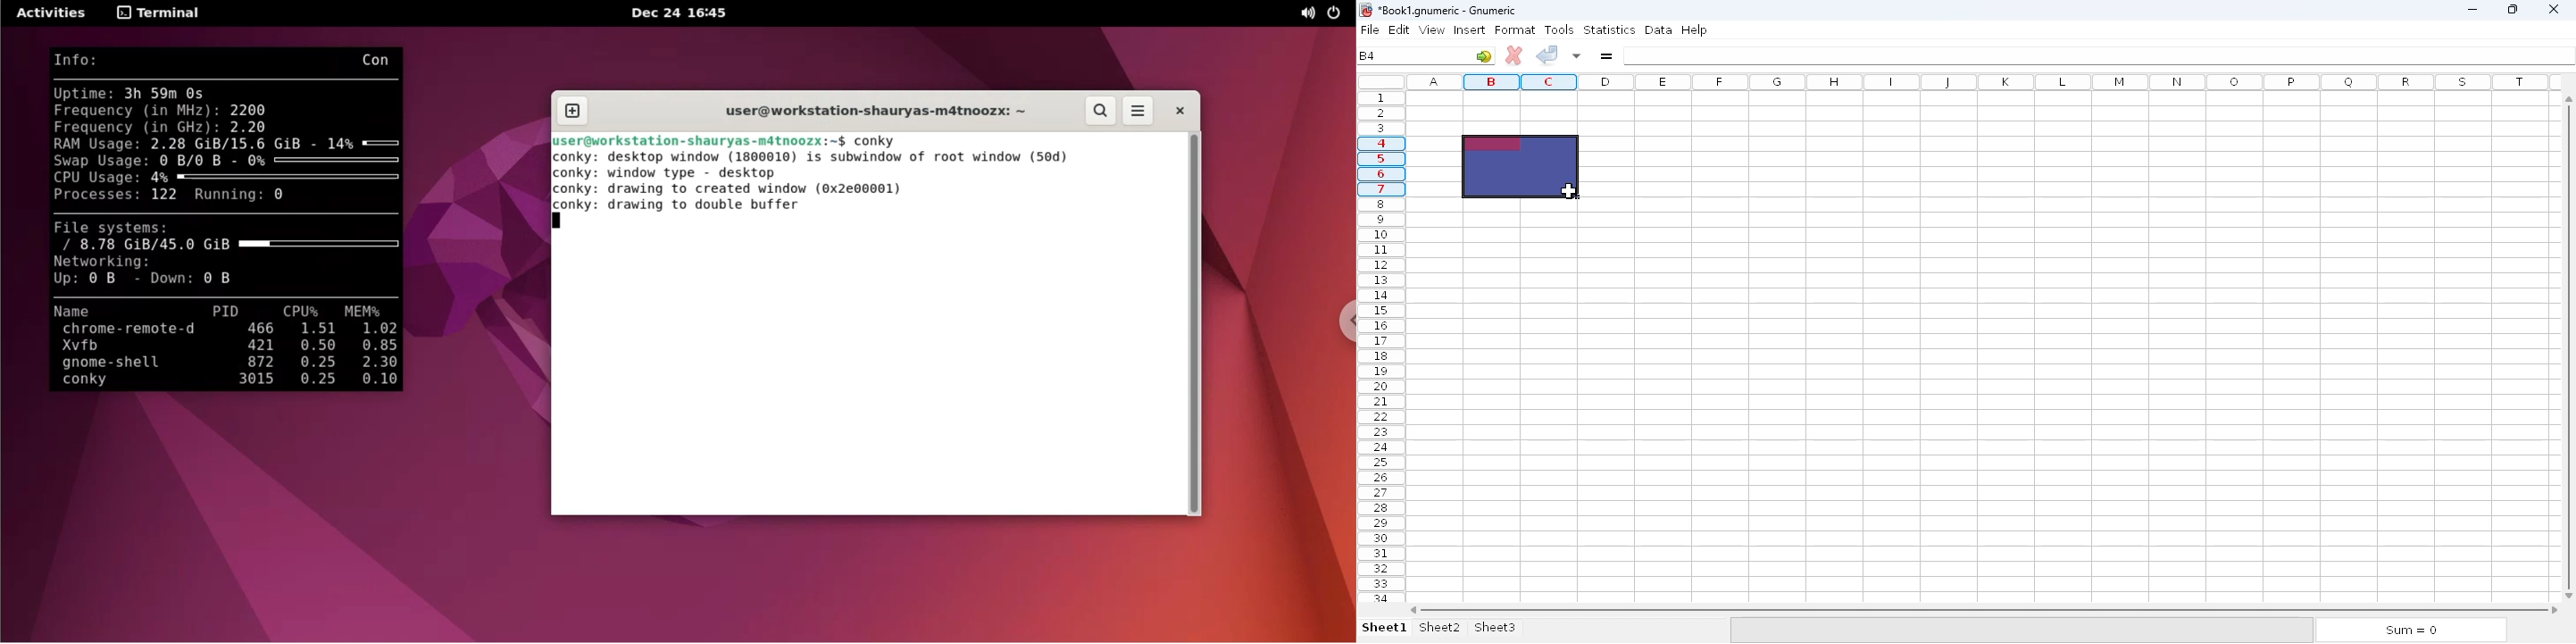 The width and height of the screenshot is (2576, 644). I want to click on logo, so click(1365, 11).